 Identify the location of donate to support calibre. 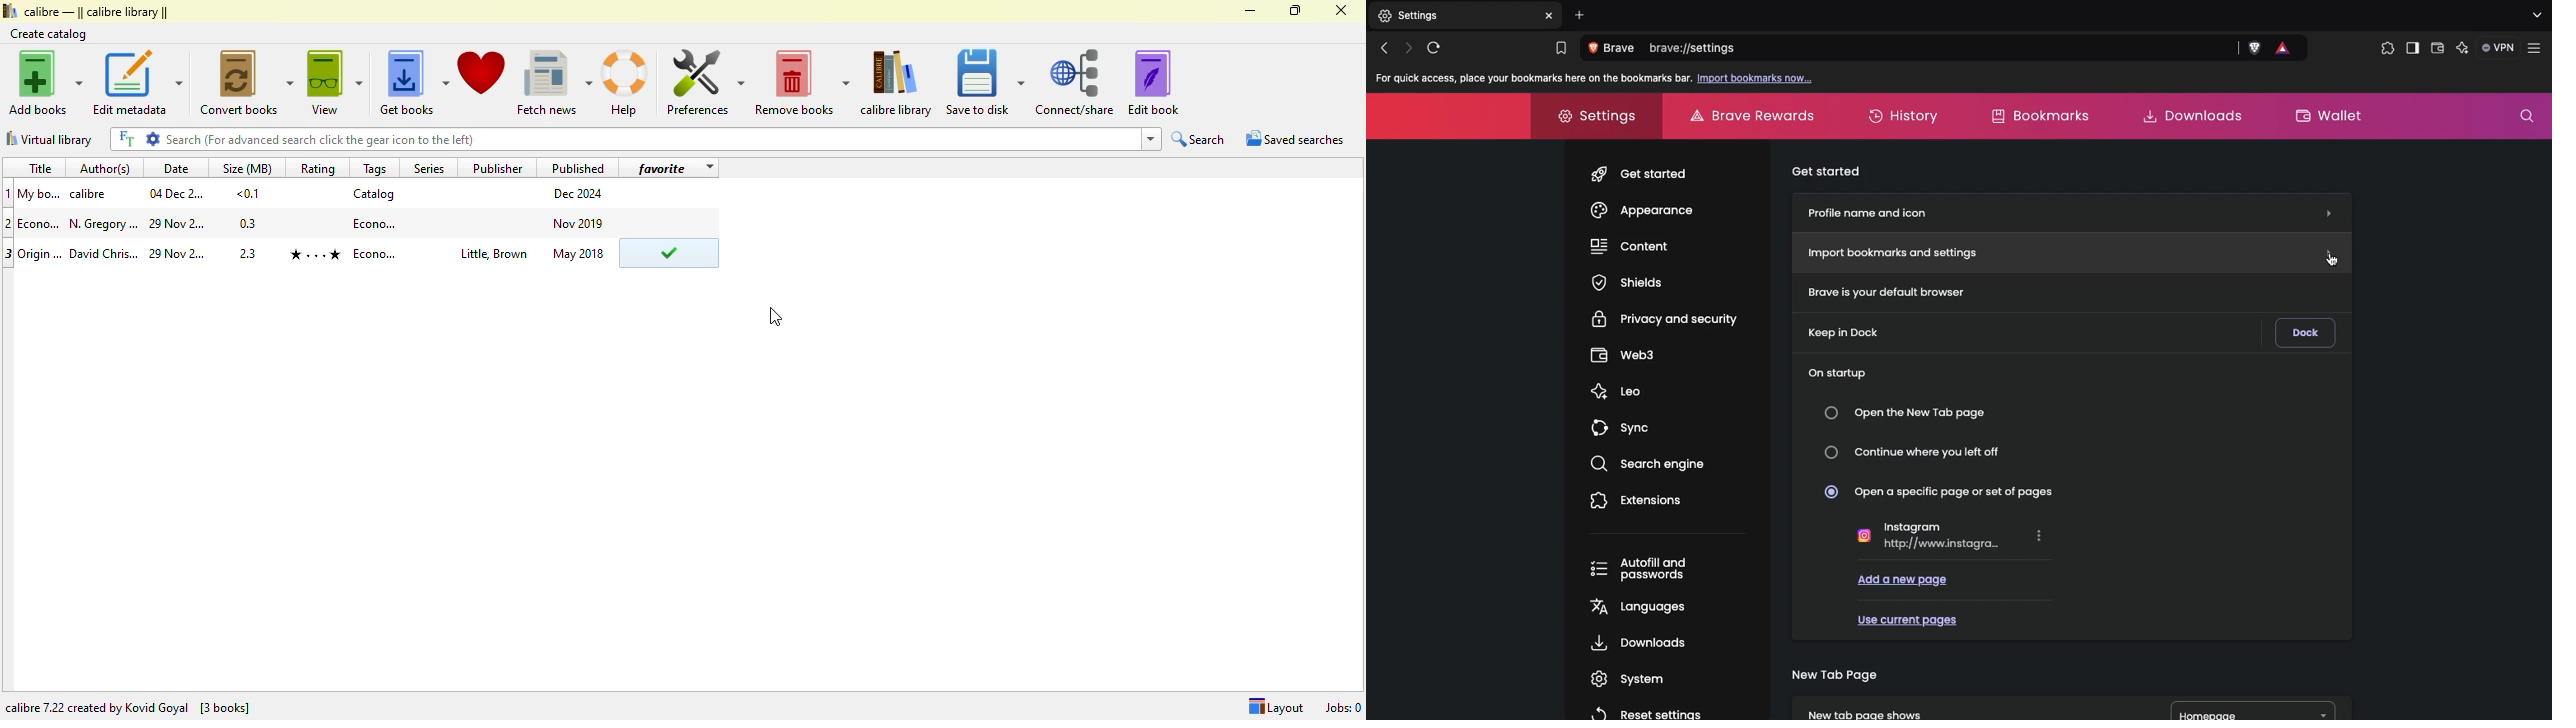
(482, 73).